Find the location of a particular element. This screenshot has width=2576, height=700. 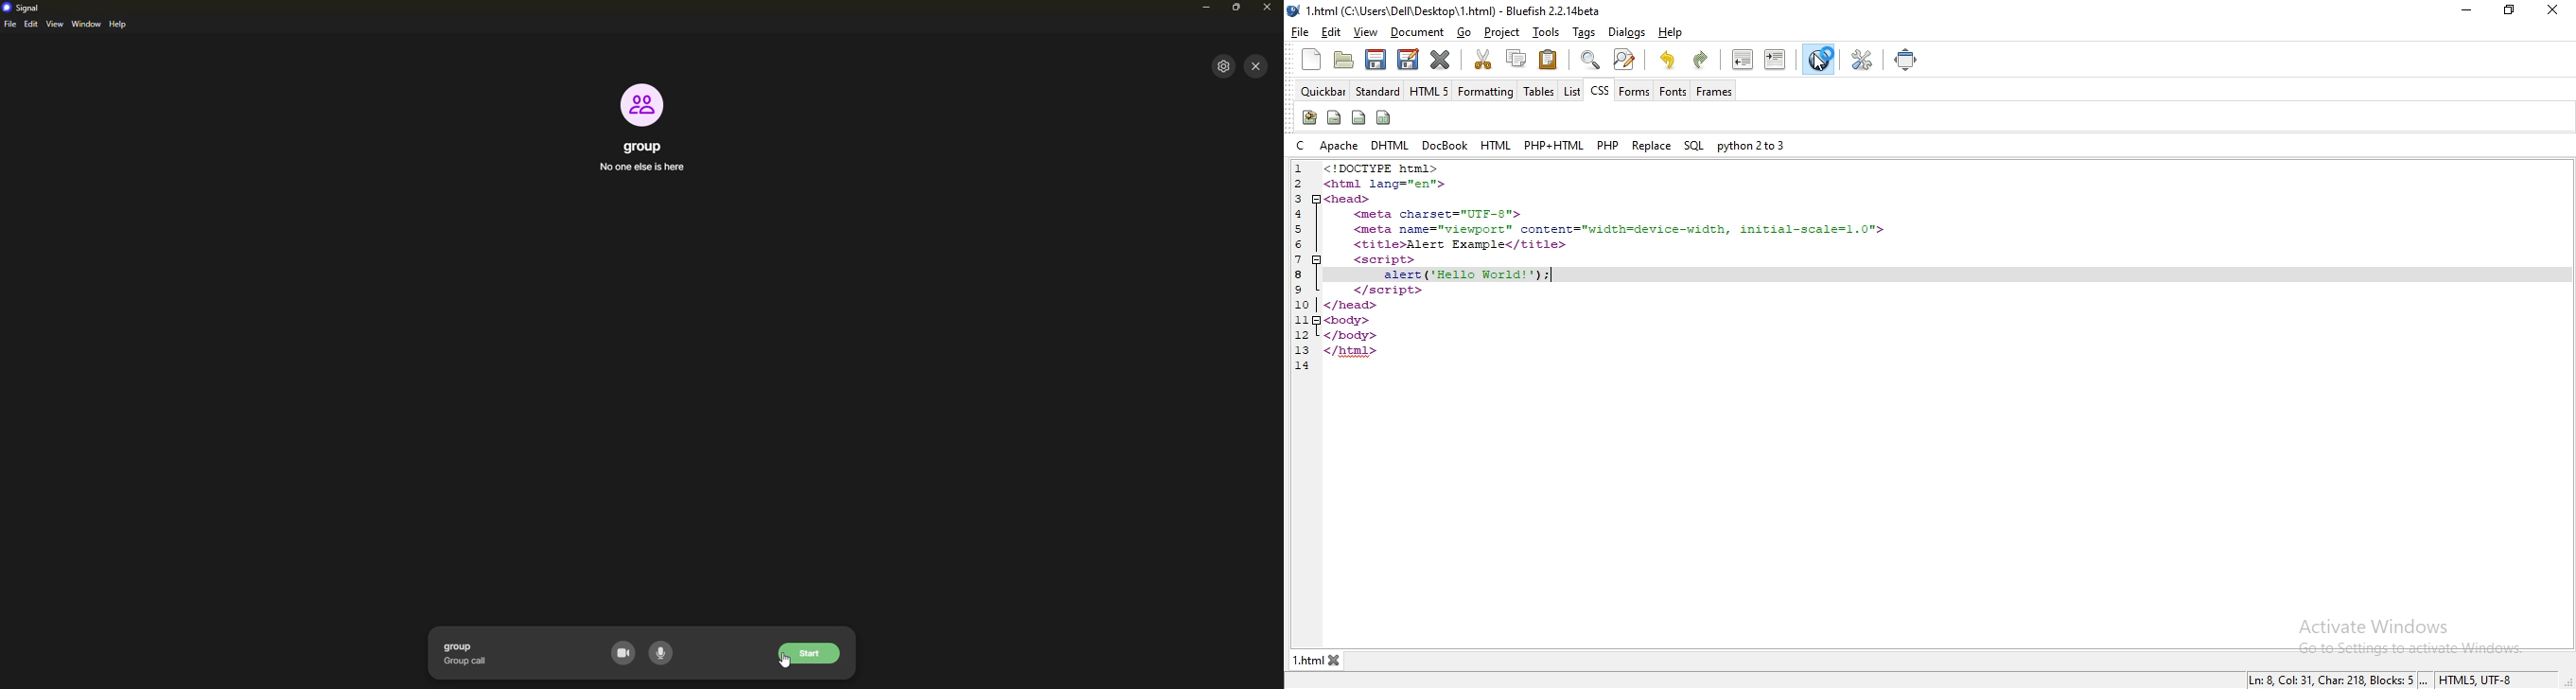

Activate Windows is located at coordinates (2373, 626).